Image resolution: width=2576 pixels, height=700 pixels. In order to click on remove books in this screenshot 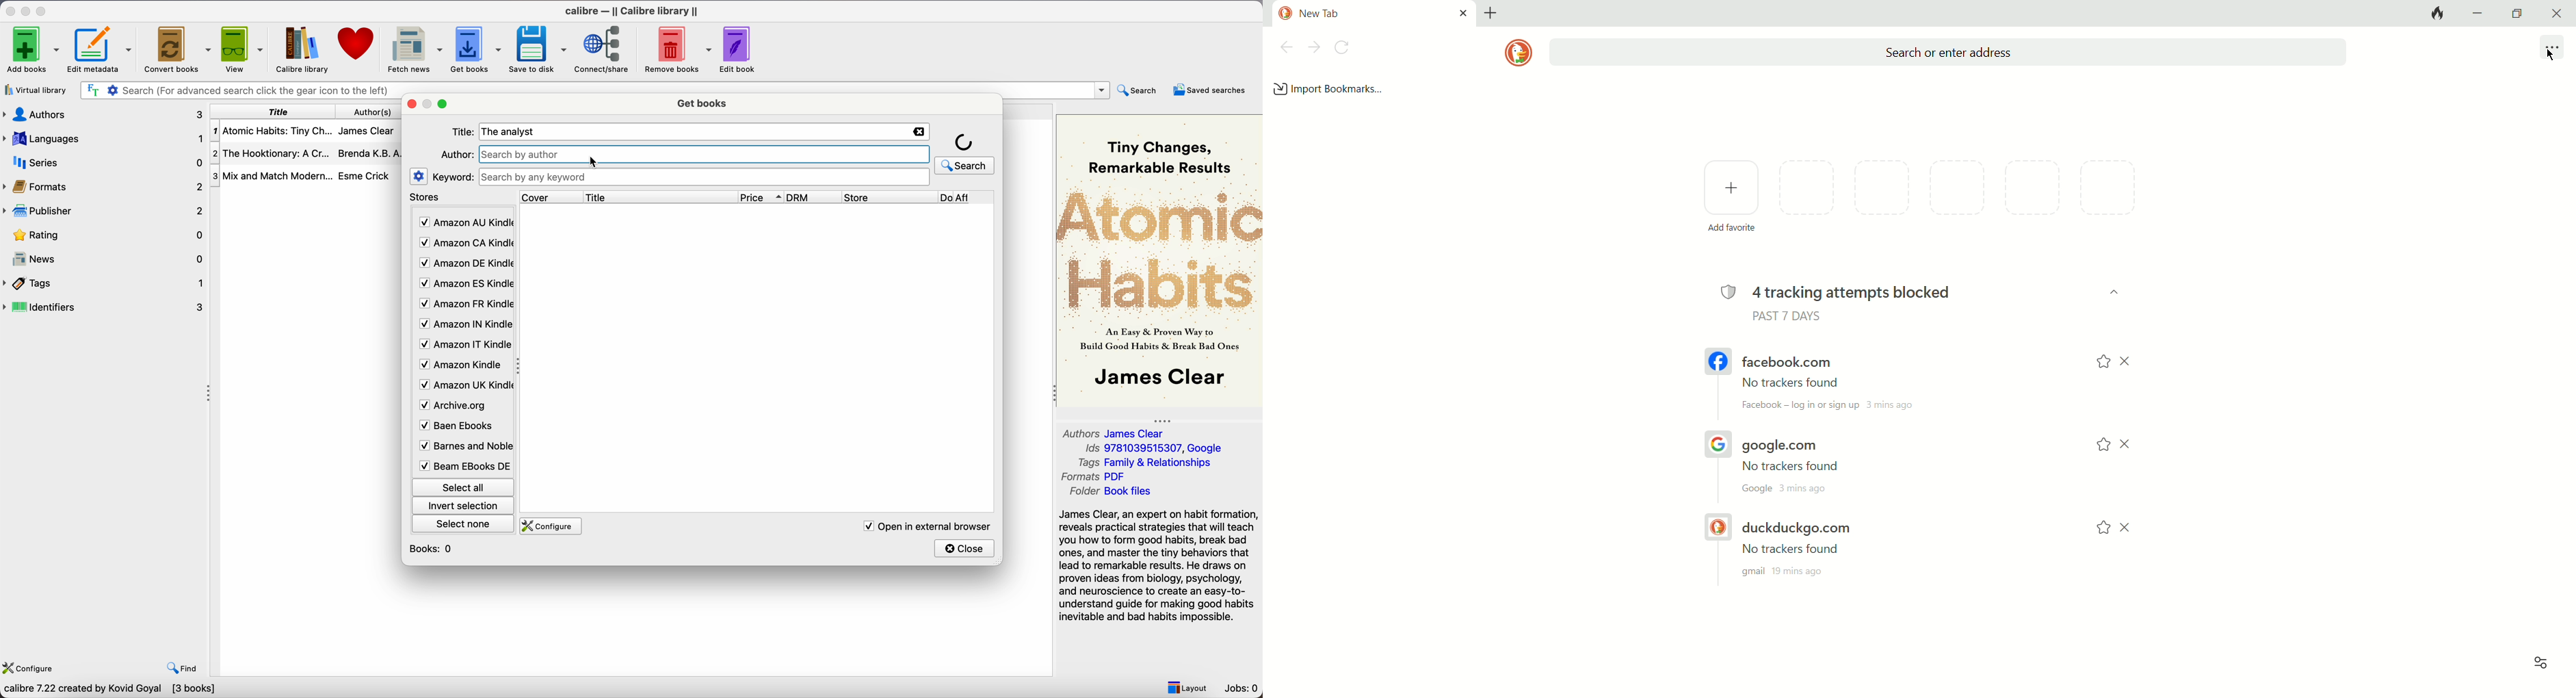, I will do `click(678, 49)`.